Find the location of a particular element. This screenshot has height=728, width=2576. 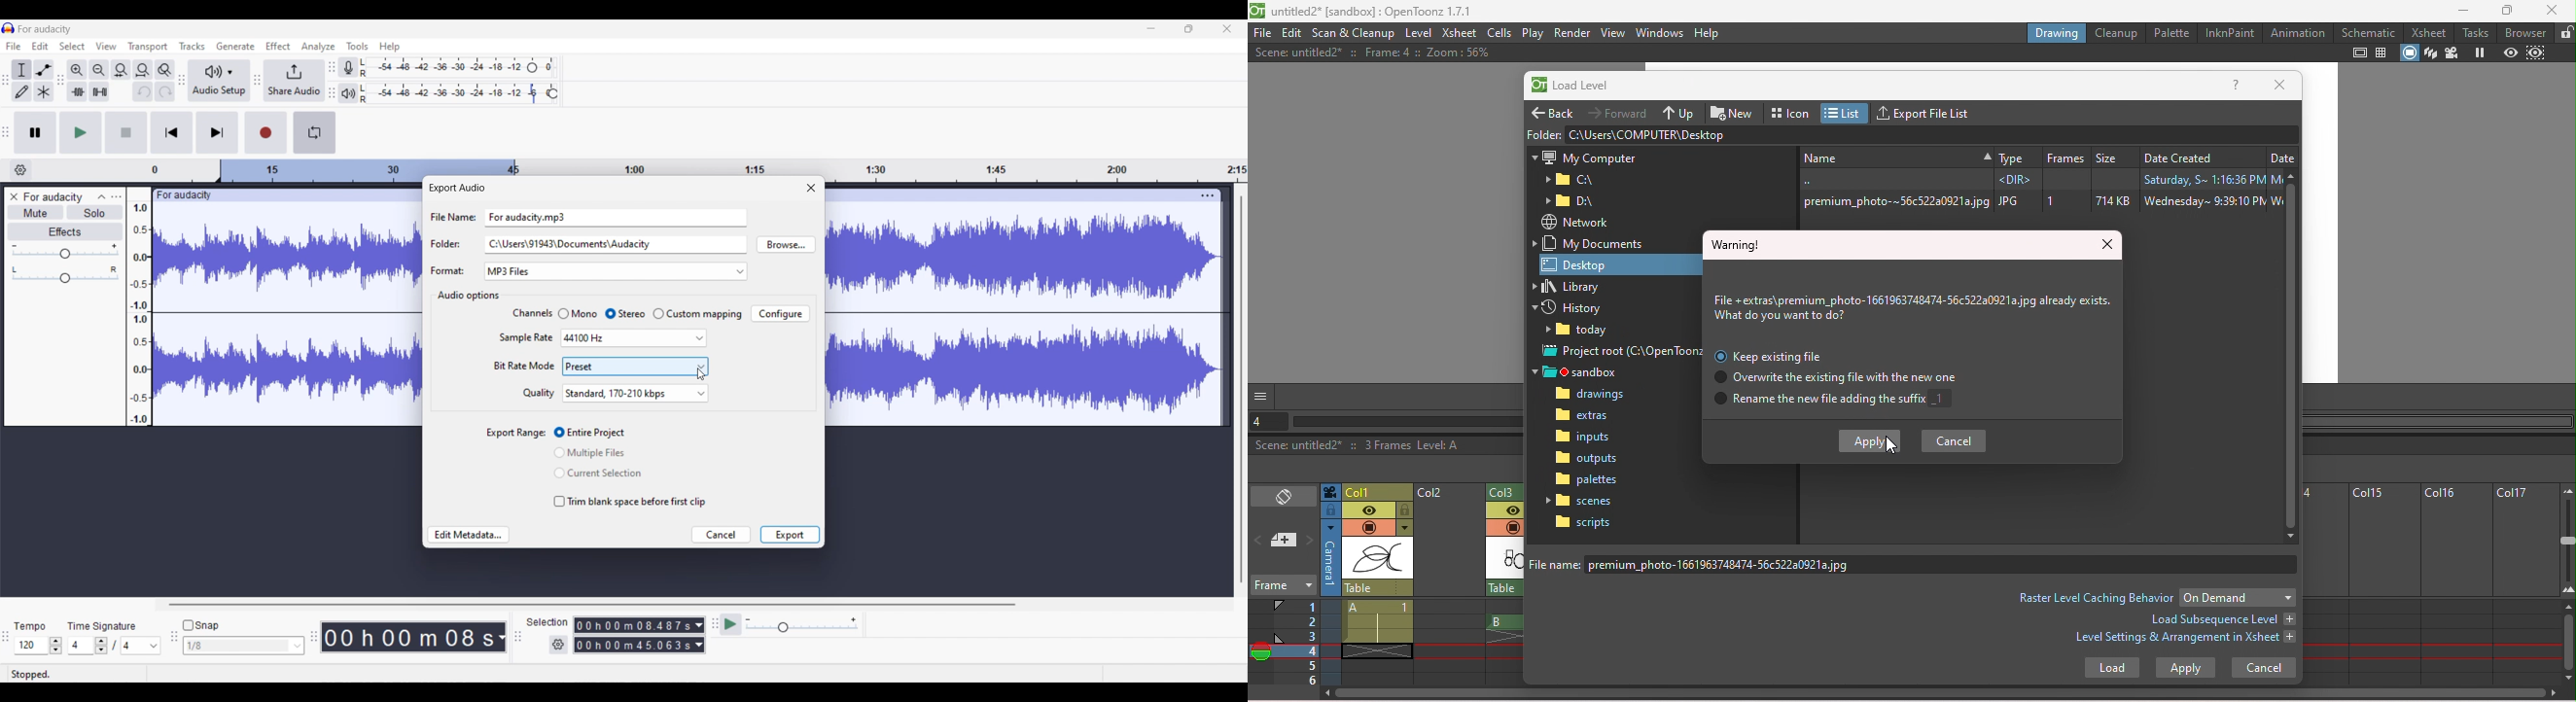

Scale to measure intensty if sound is located at coordinates (139, 314).